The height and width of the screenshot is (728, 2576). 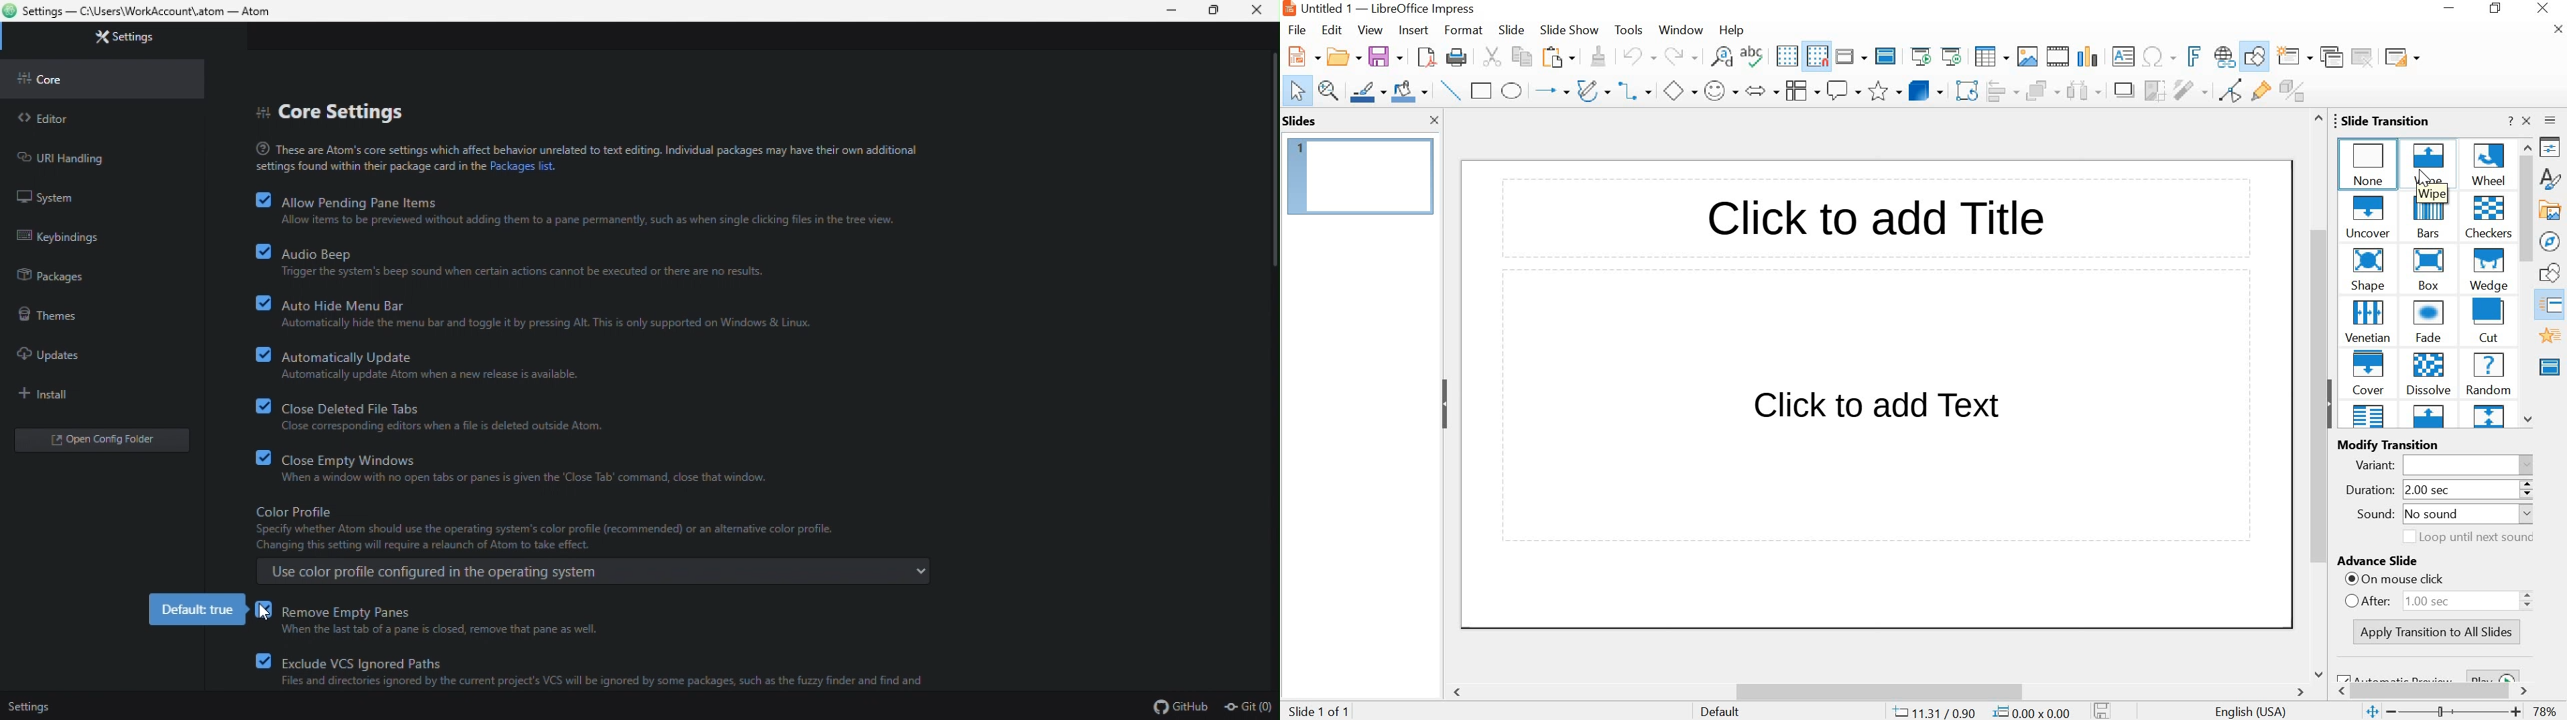 What do you see at coordinates (2408, 444) in the screenshot?
I see `modify transition` at bounding box center [2408, 444].